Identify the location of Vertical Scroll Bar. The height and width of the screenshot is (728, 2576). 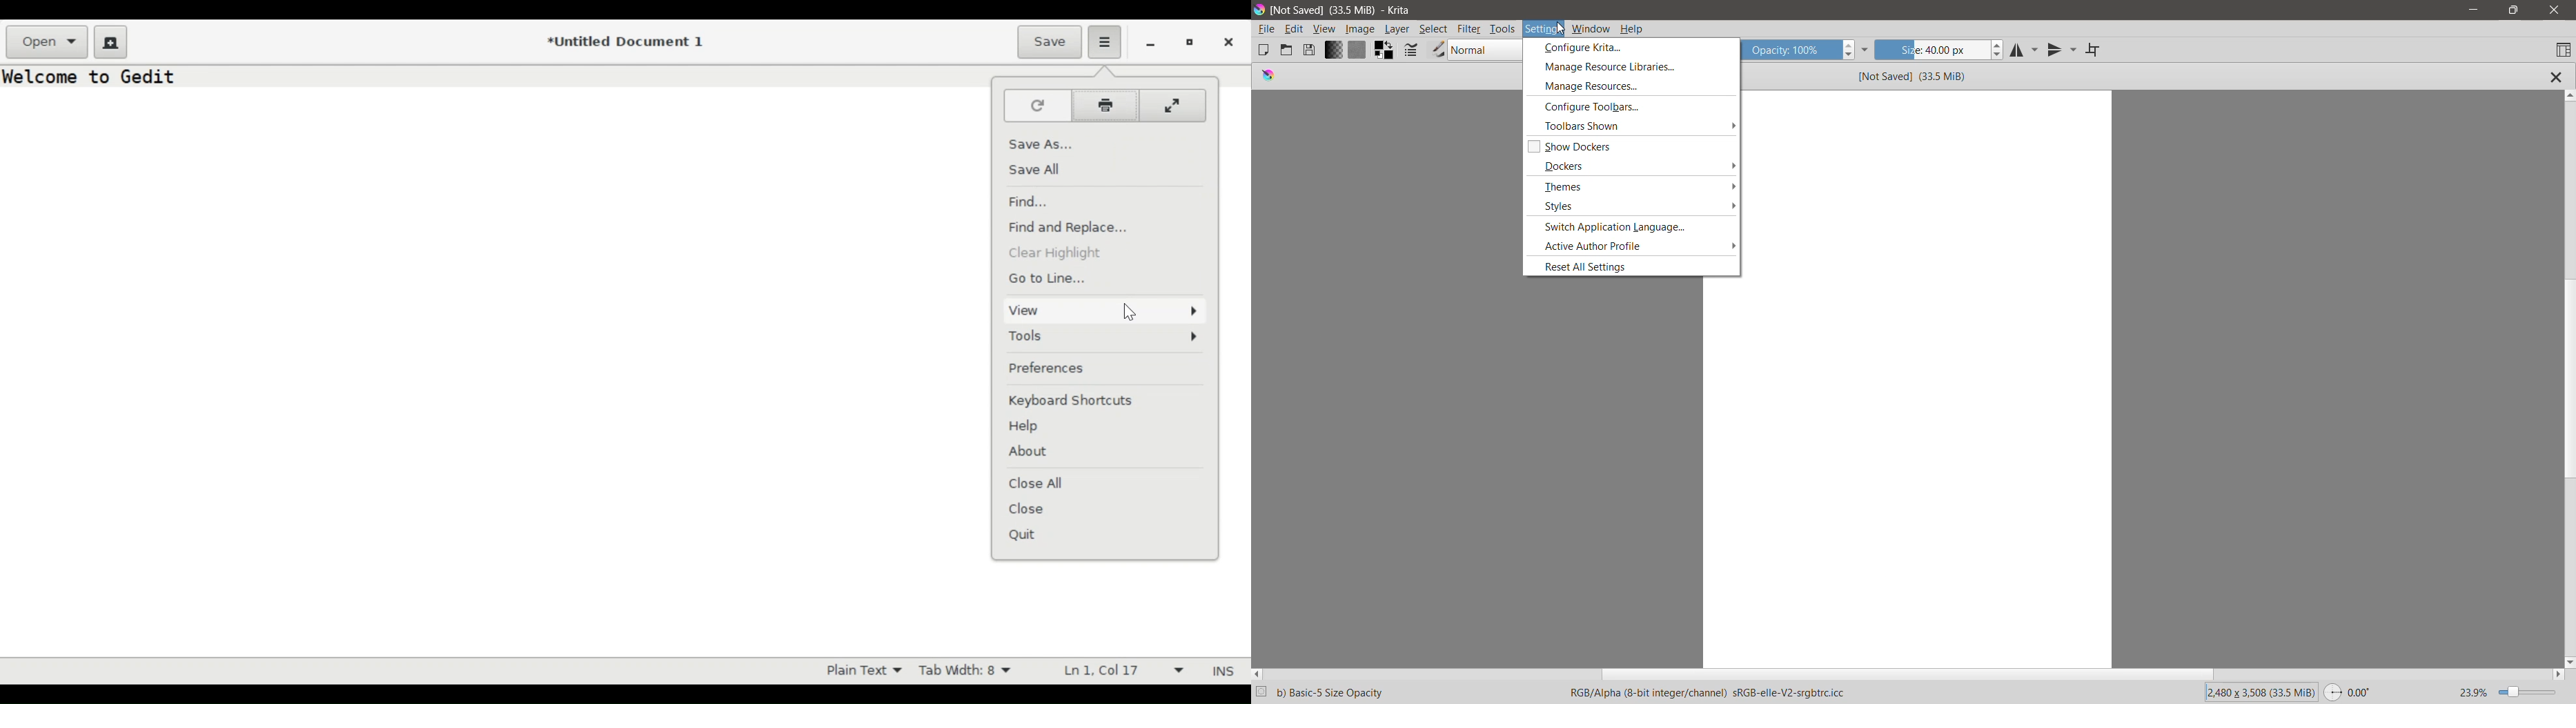
(2568, 379).